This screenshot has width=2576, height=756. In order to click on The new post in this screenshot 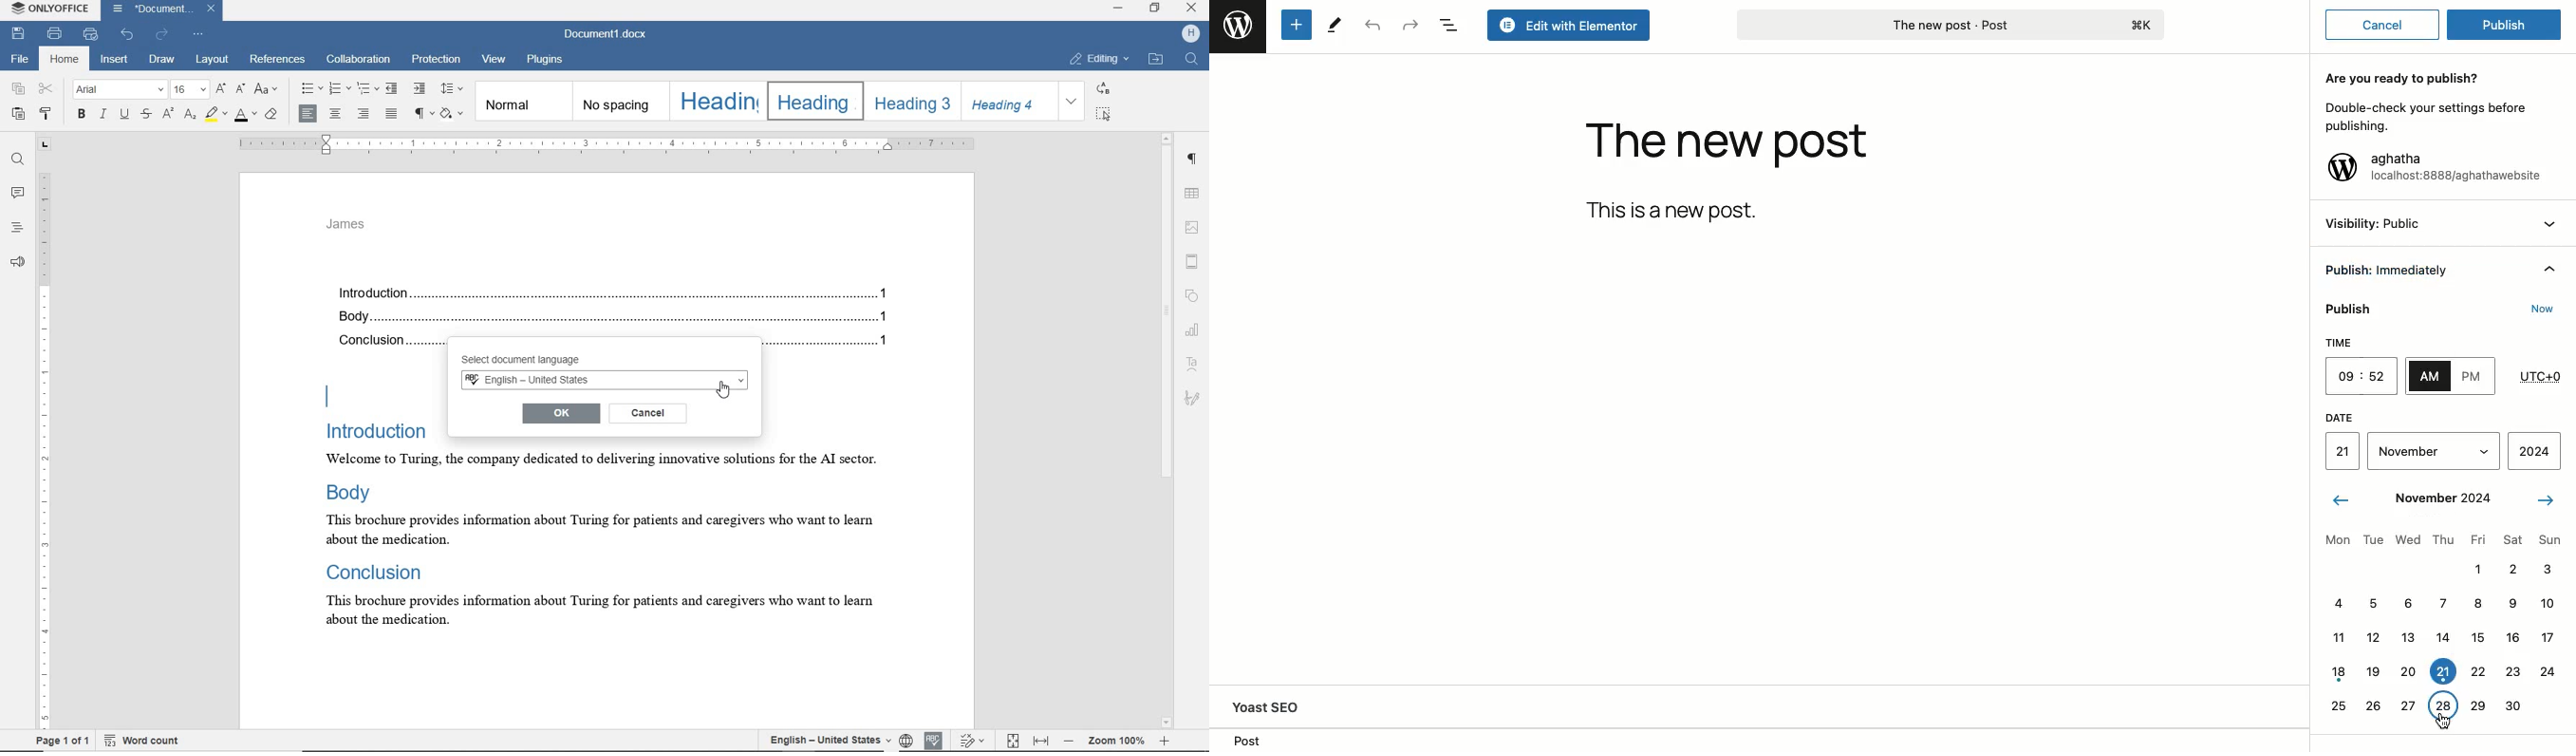, I will do `click(1727, 146)`.